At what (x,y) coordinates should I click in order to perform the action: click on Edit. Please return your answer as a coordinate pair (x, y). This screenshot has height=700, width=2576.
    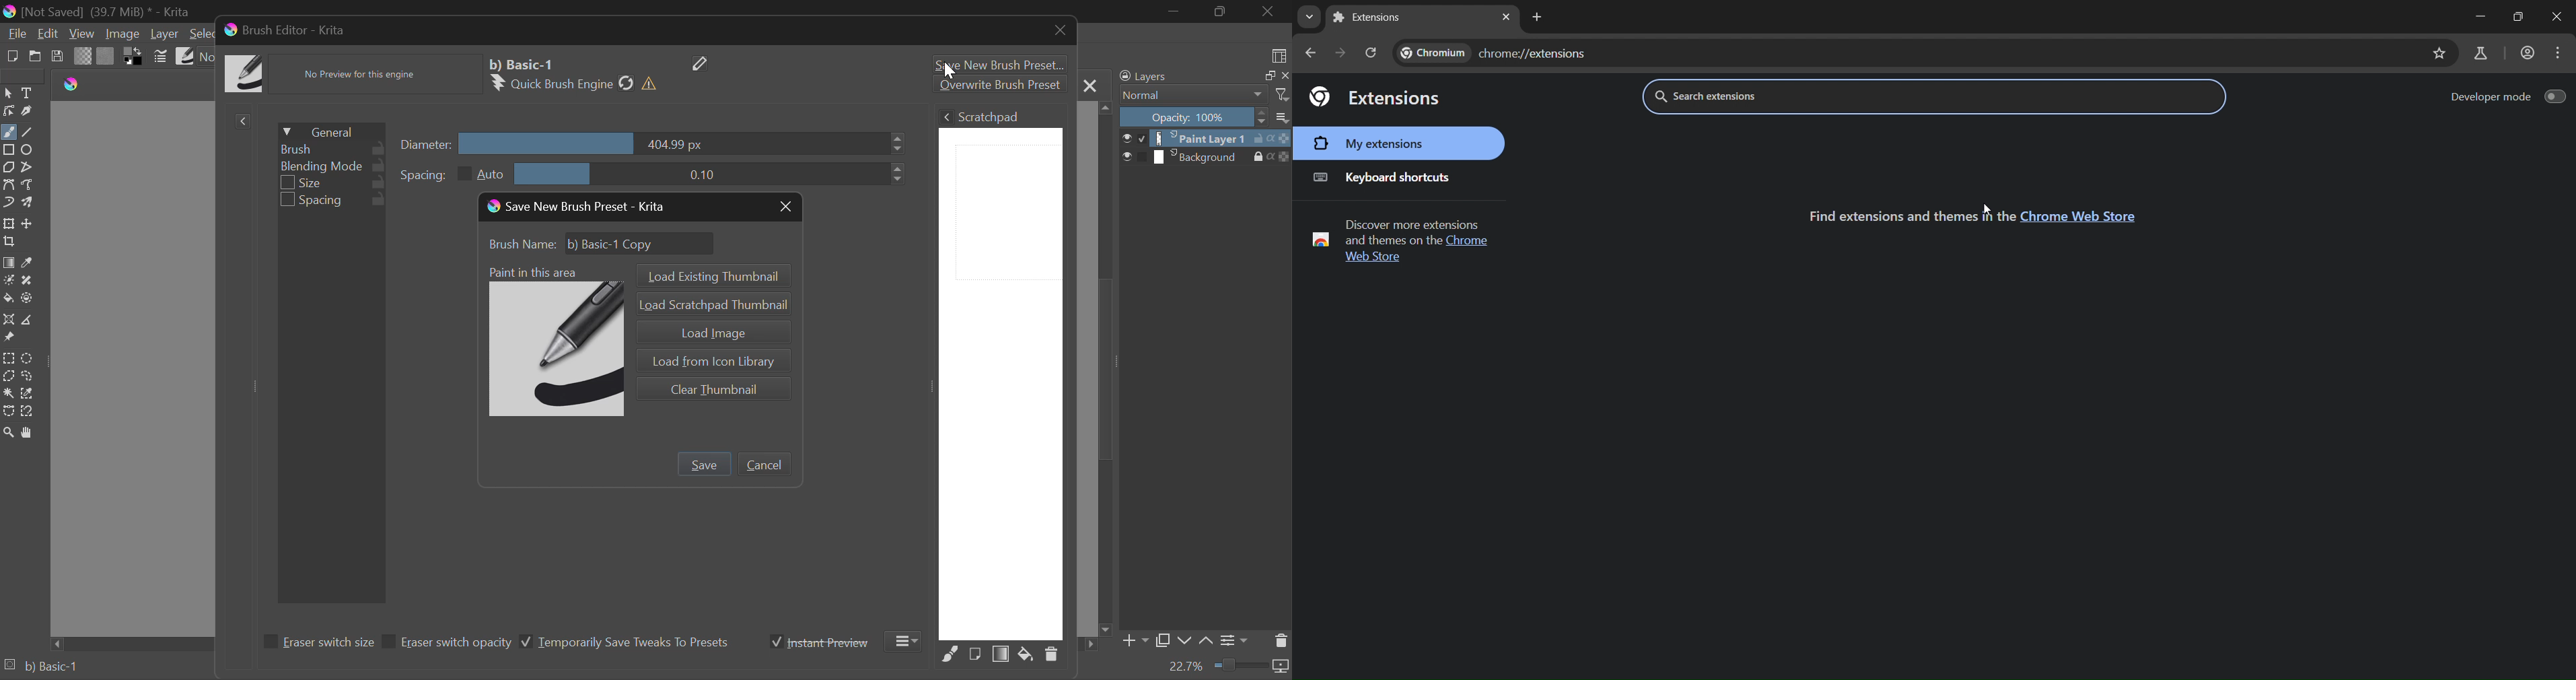
    Looking at the image, I should click on (49, 34).